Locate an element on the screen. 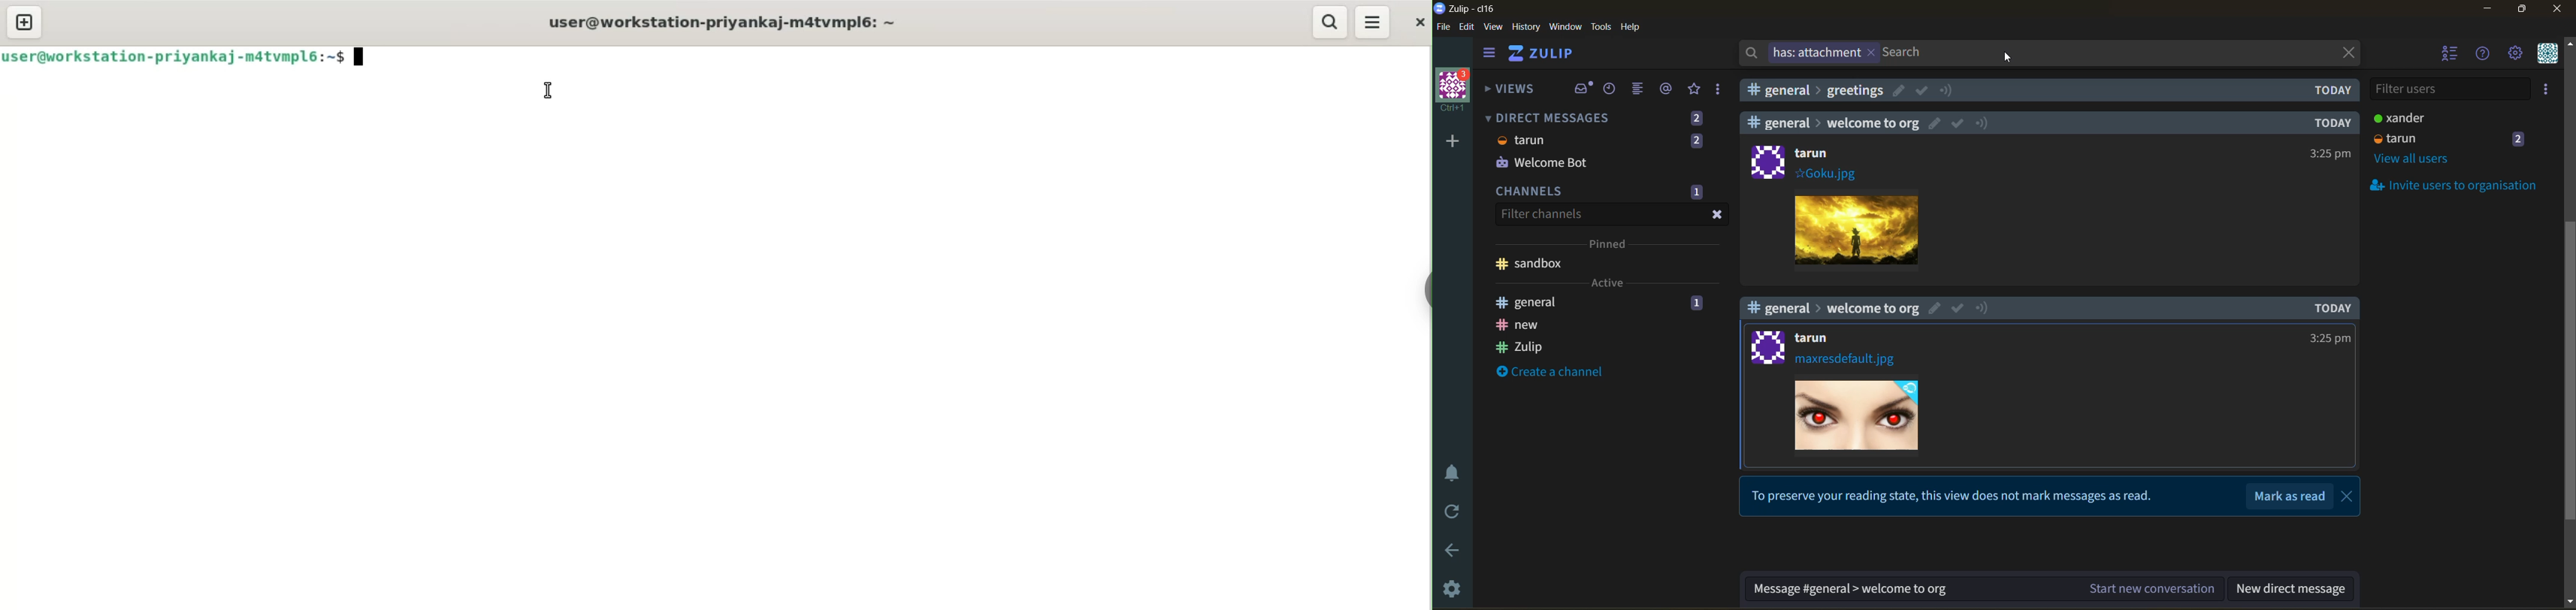  logo is located at coordinates (1767, 161).